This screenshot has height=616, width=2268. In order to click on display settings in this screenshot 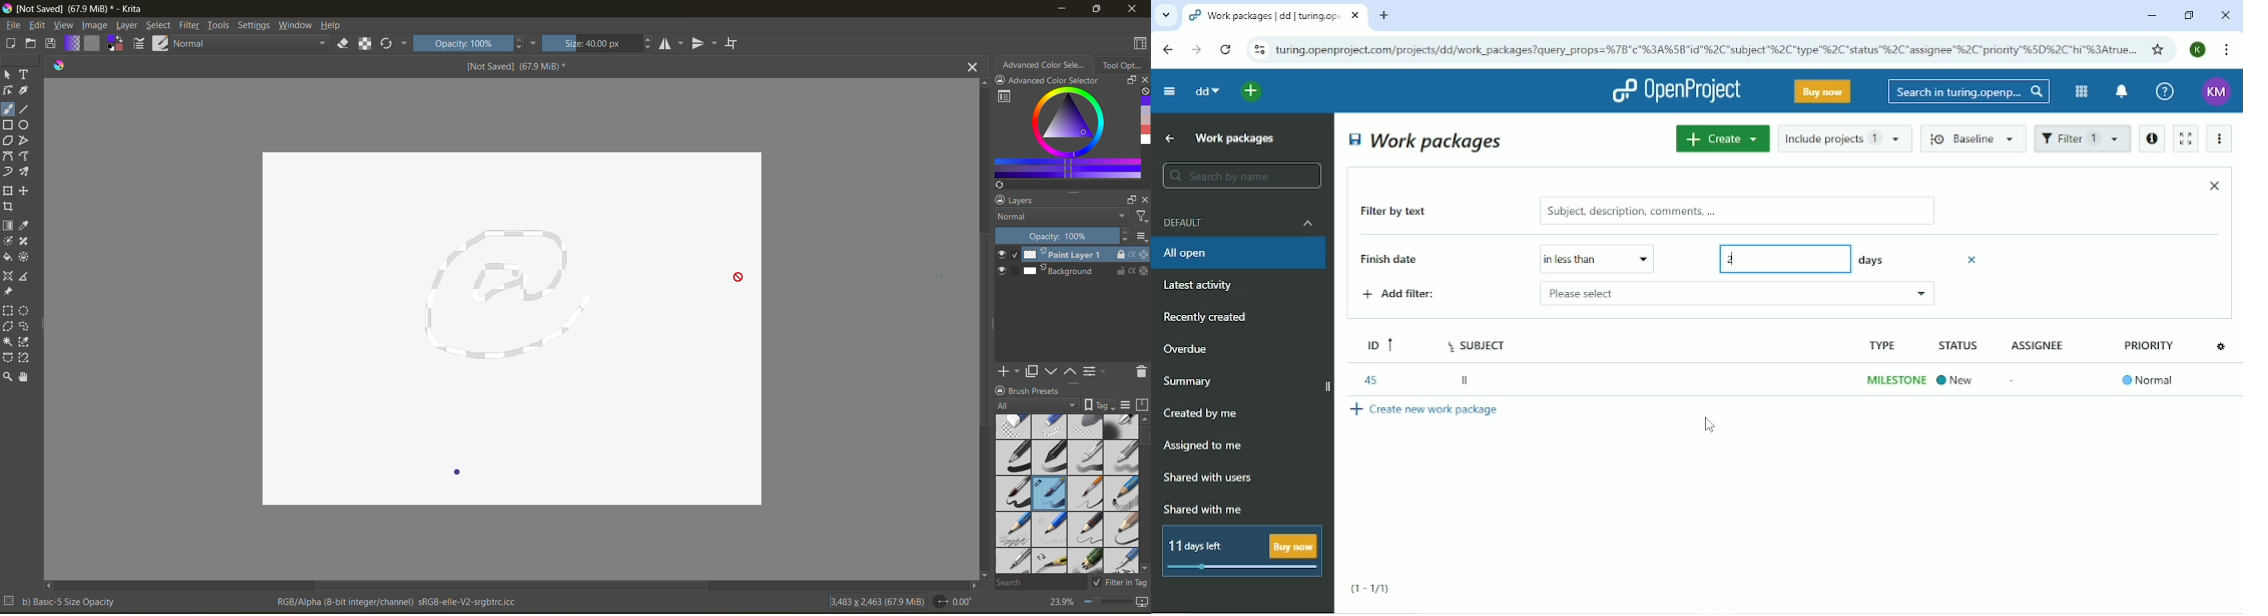, I will do `click(1125, 404)`.